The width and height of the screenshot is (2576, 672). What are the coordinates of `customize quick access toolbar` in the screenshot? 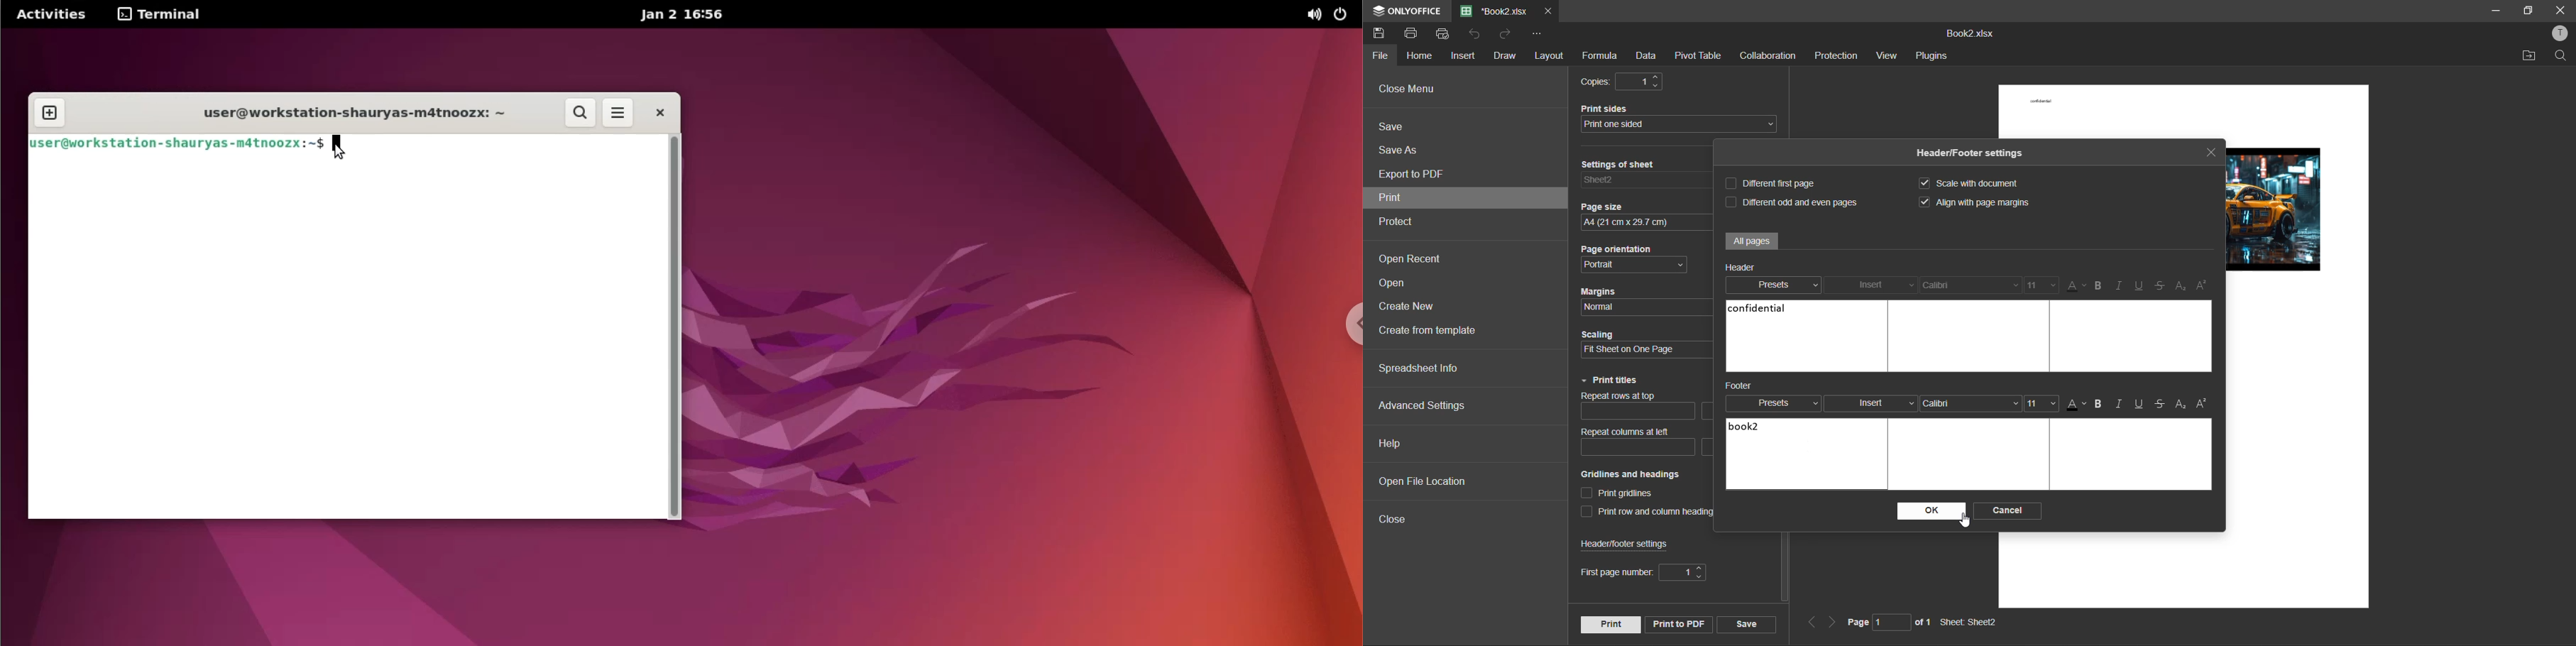 It's located at (1536, 34).